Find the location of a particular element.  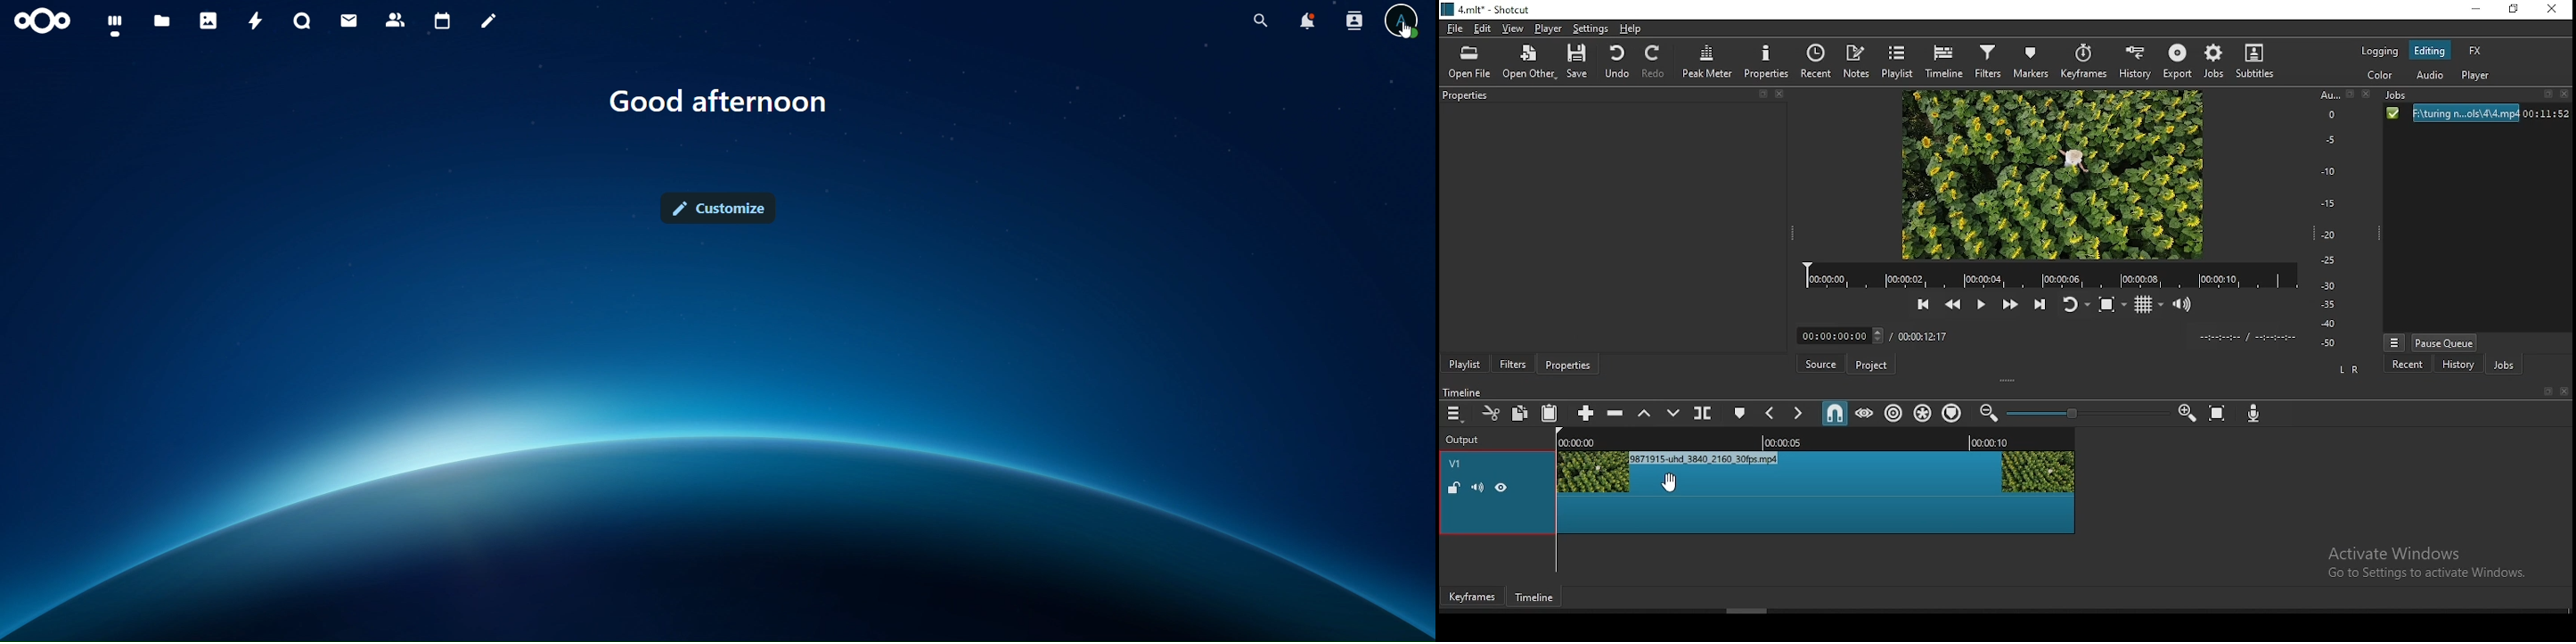

keyframes is located at coordinates (2087, 62).